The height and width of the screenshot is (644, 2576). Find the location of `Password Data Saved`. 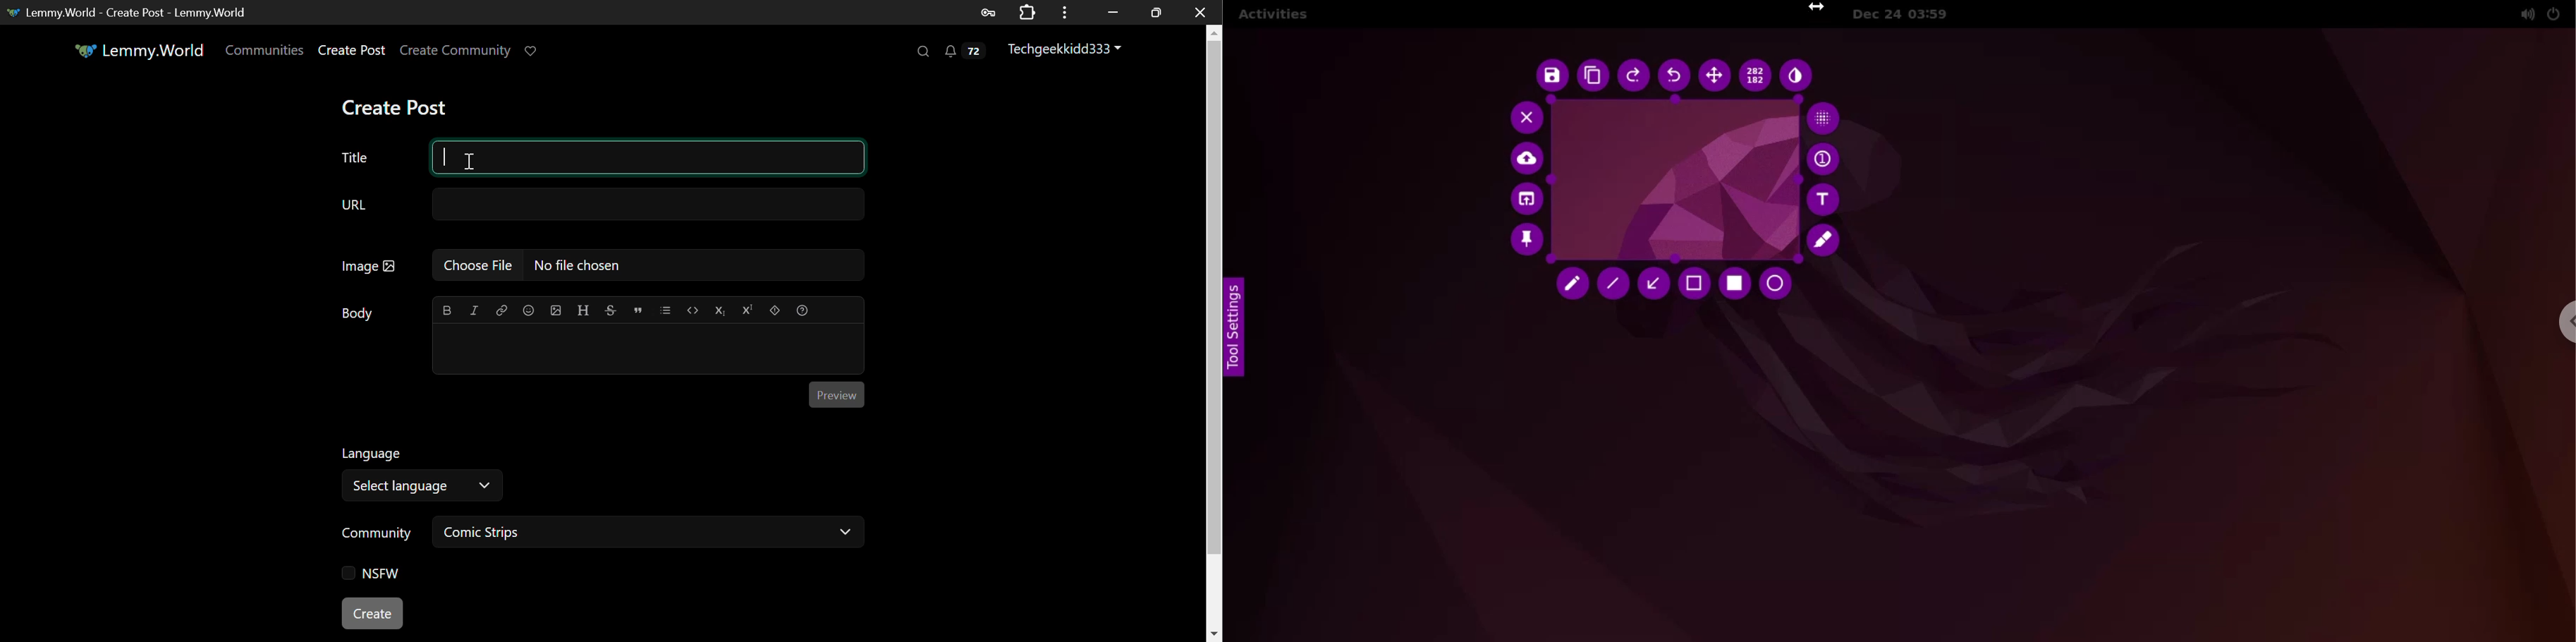

Password Data Saved is located at coordinates (989, 11).